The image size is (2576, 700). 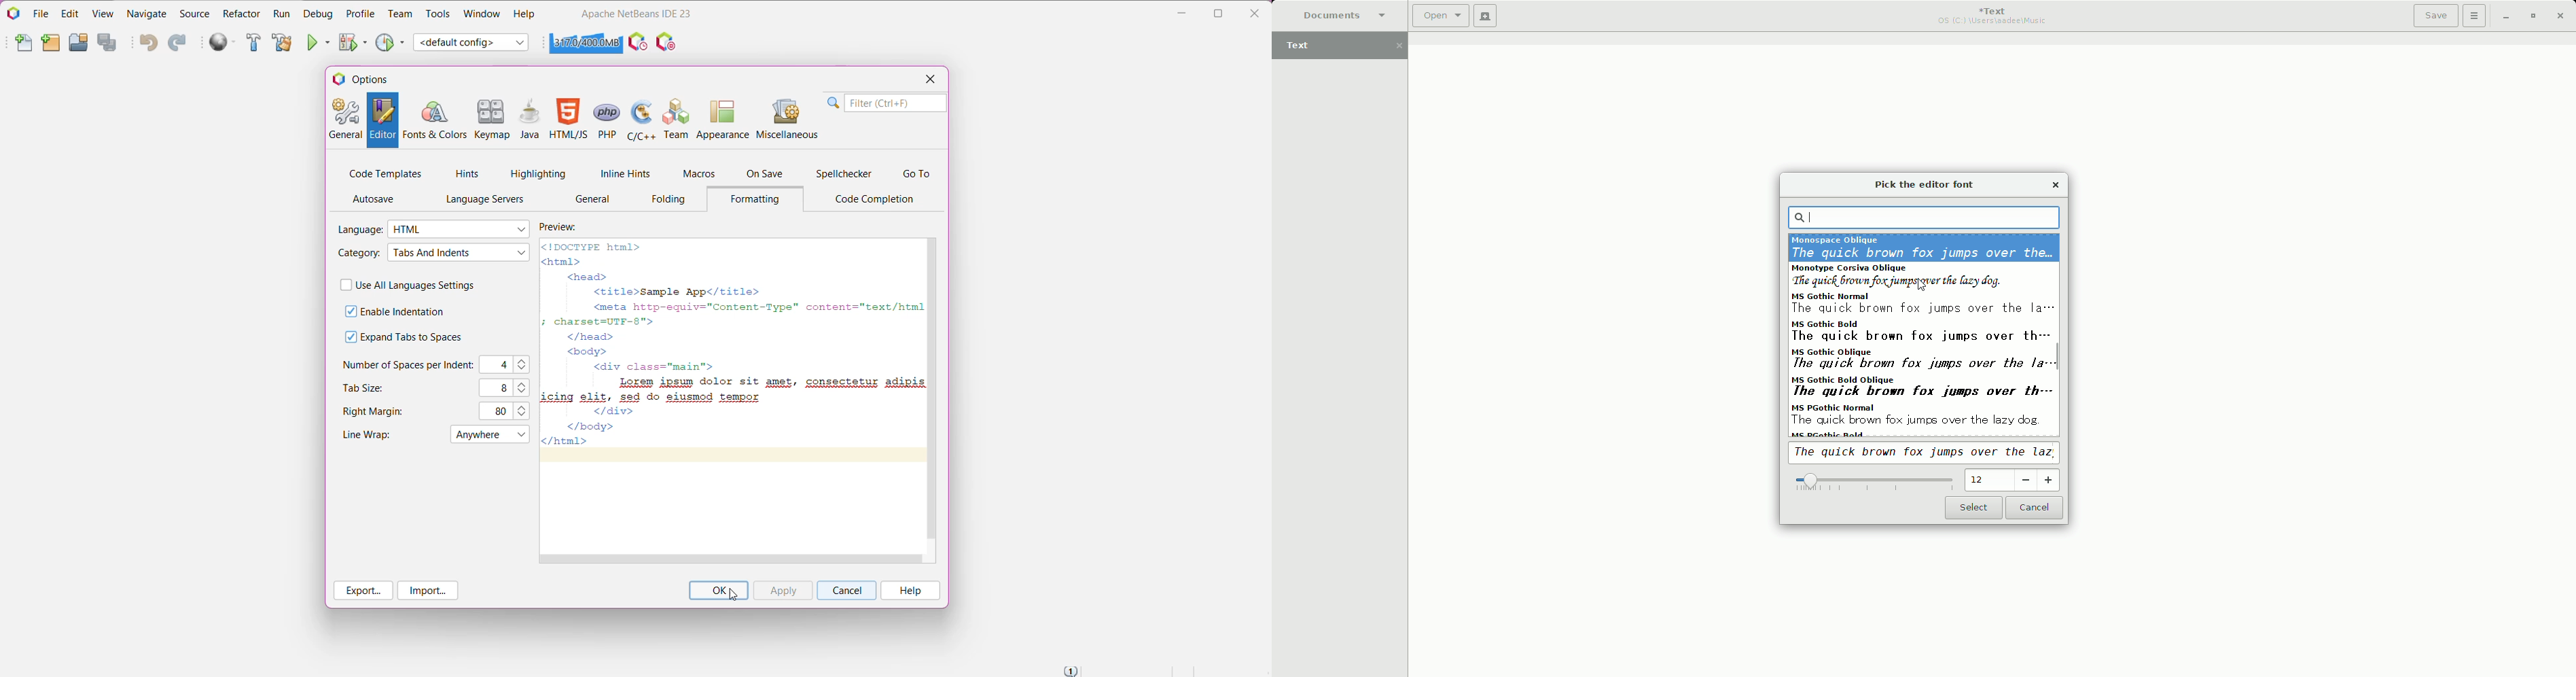 I want to click on Select, so click(x=1973, y=508).